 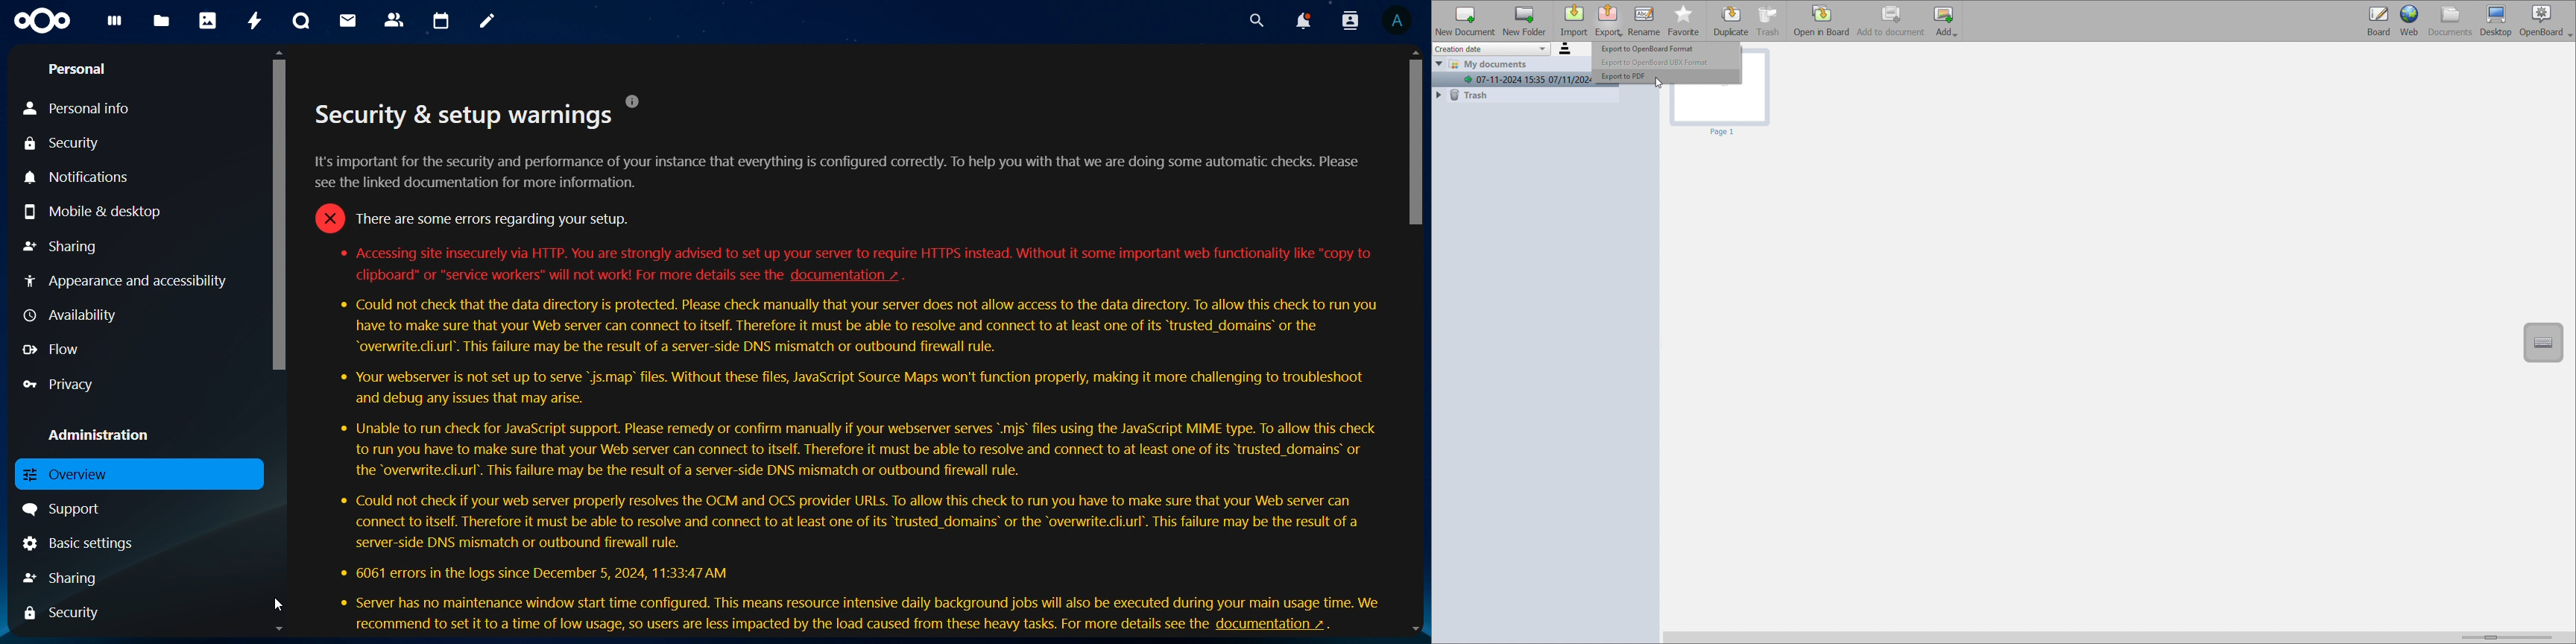 What do you see at coordinates (833, 171) in the screenshot?
I see `It's important for the security and performance of your instance that everything is configured correctly. To help you with that we are doing some automatic checks. Please
see the linked documentation for more information.` at bounding box center [833, 171].